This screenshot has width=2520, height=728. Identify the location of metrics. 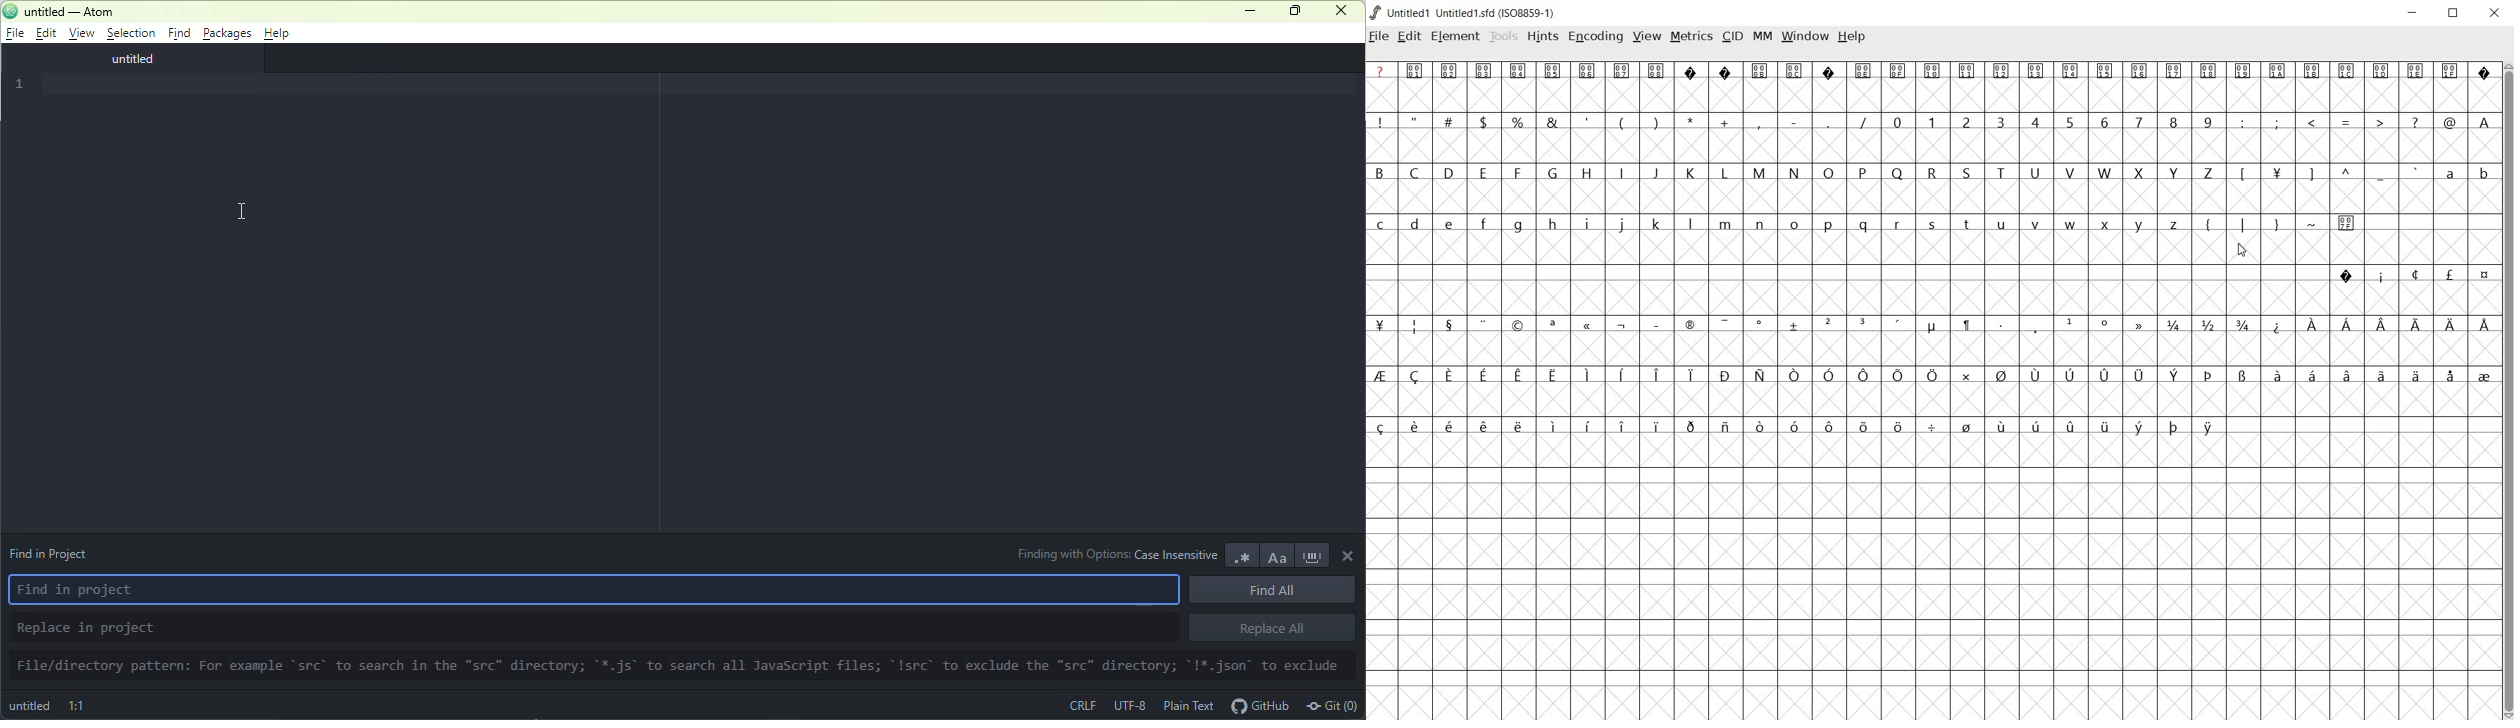
(1691, 35).